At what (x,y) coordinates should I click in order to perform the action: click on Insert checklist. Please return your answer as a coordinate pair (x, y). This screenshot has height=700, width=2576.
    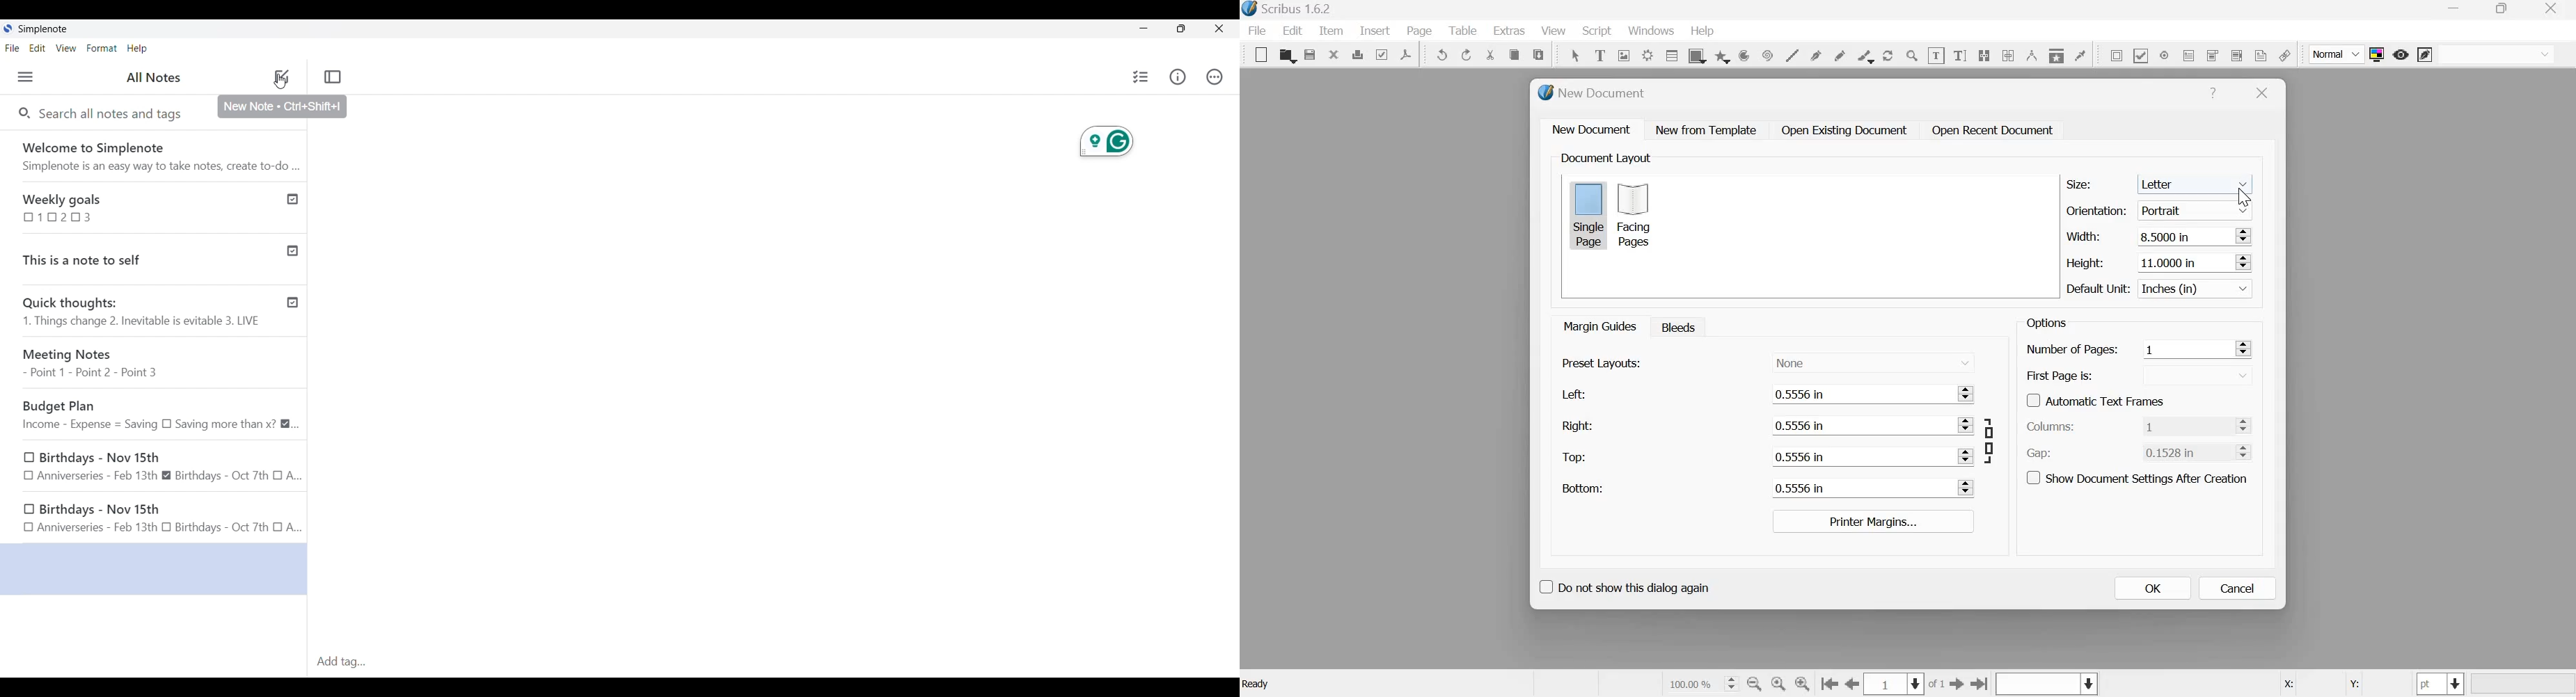
    Looking at the image, I should click on (1142, 77).